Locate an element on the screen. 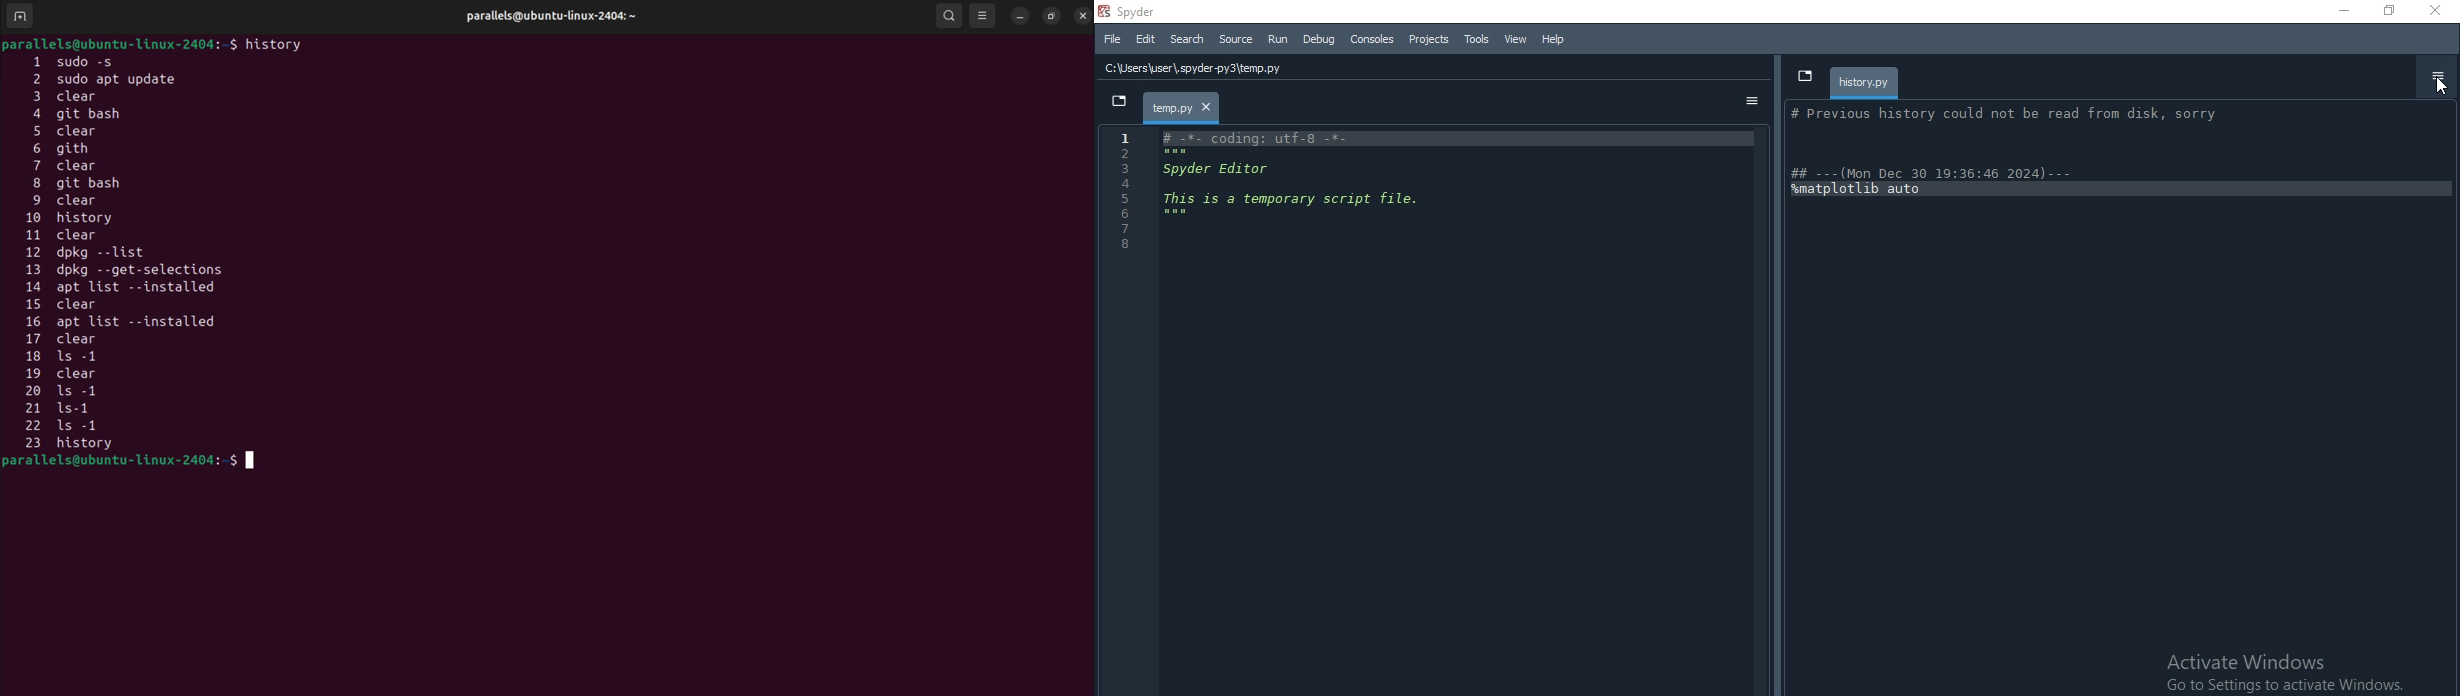 Image resolution: width=2464 pixels, height=700 pixels. file tab is located at coordinates (1180, 106).